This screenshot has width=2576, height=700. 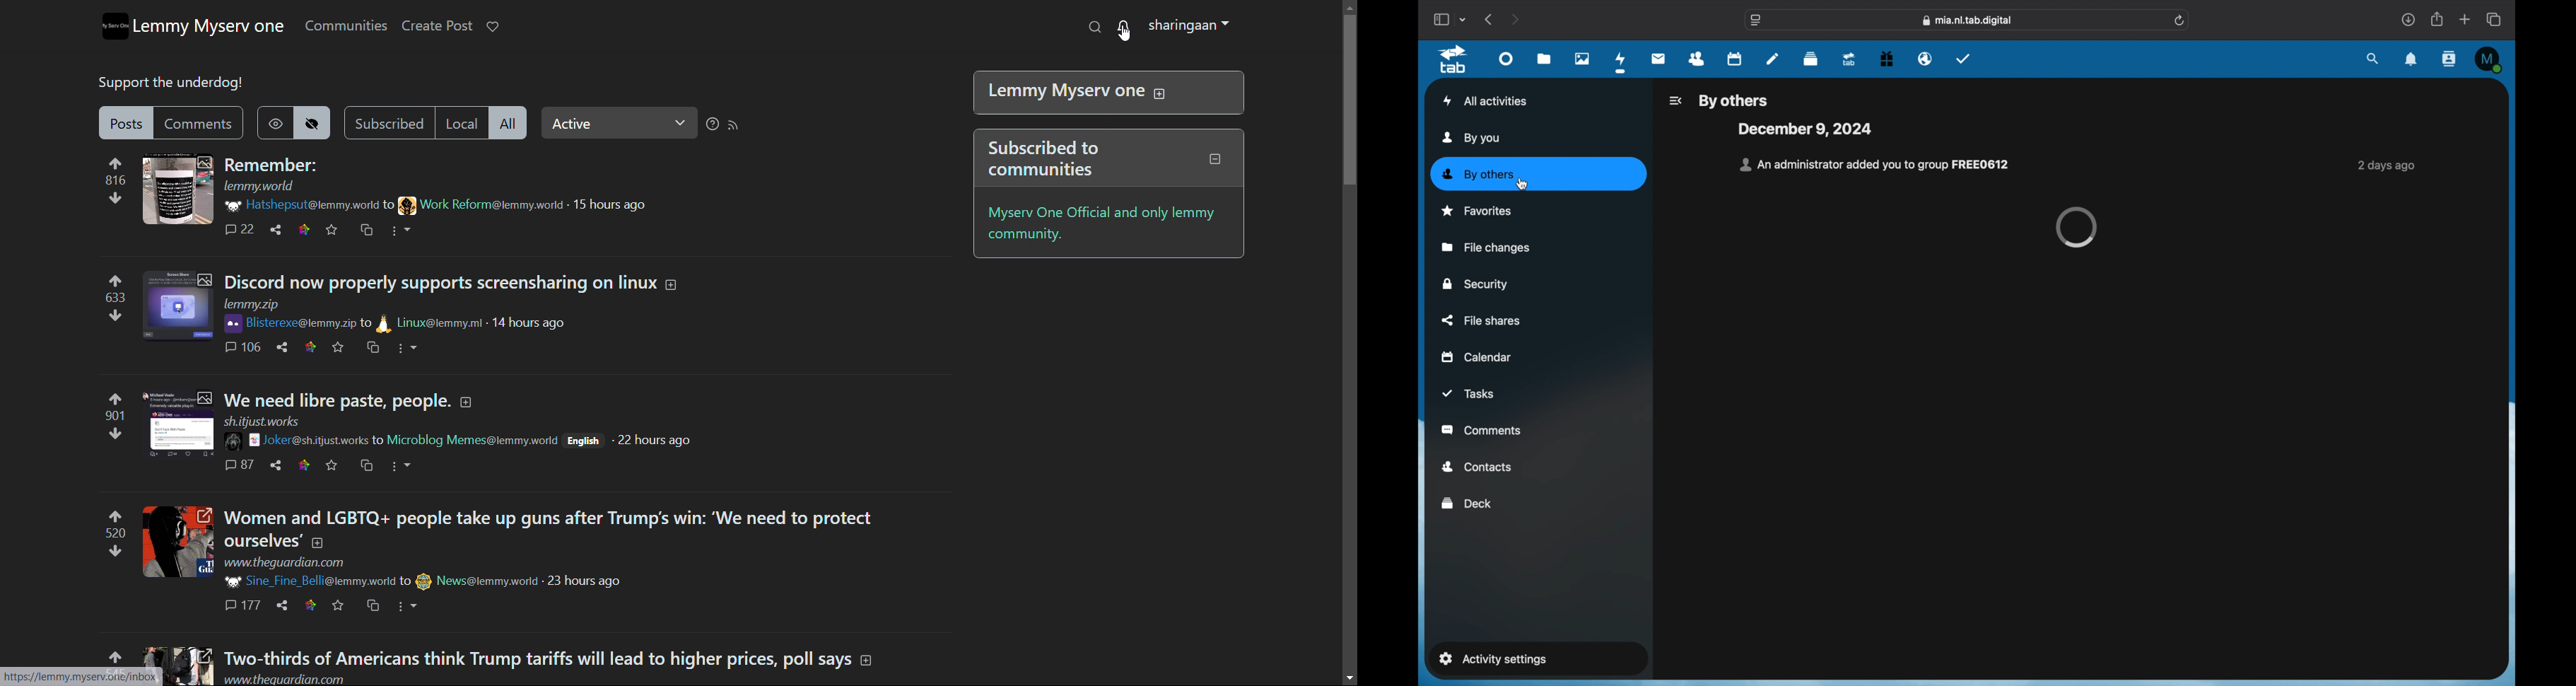 I want to click on deck, so click(x=1811, y=59).